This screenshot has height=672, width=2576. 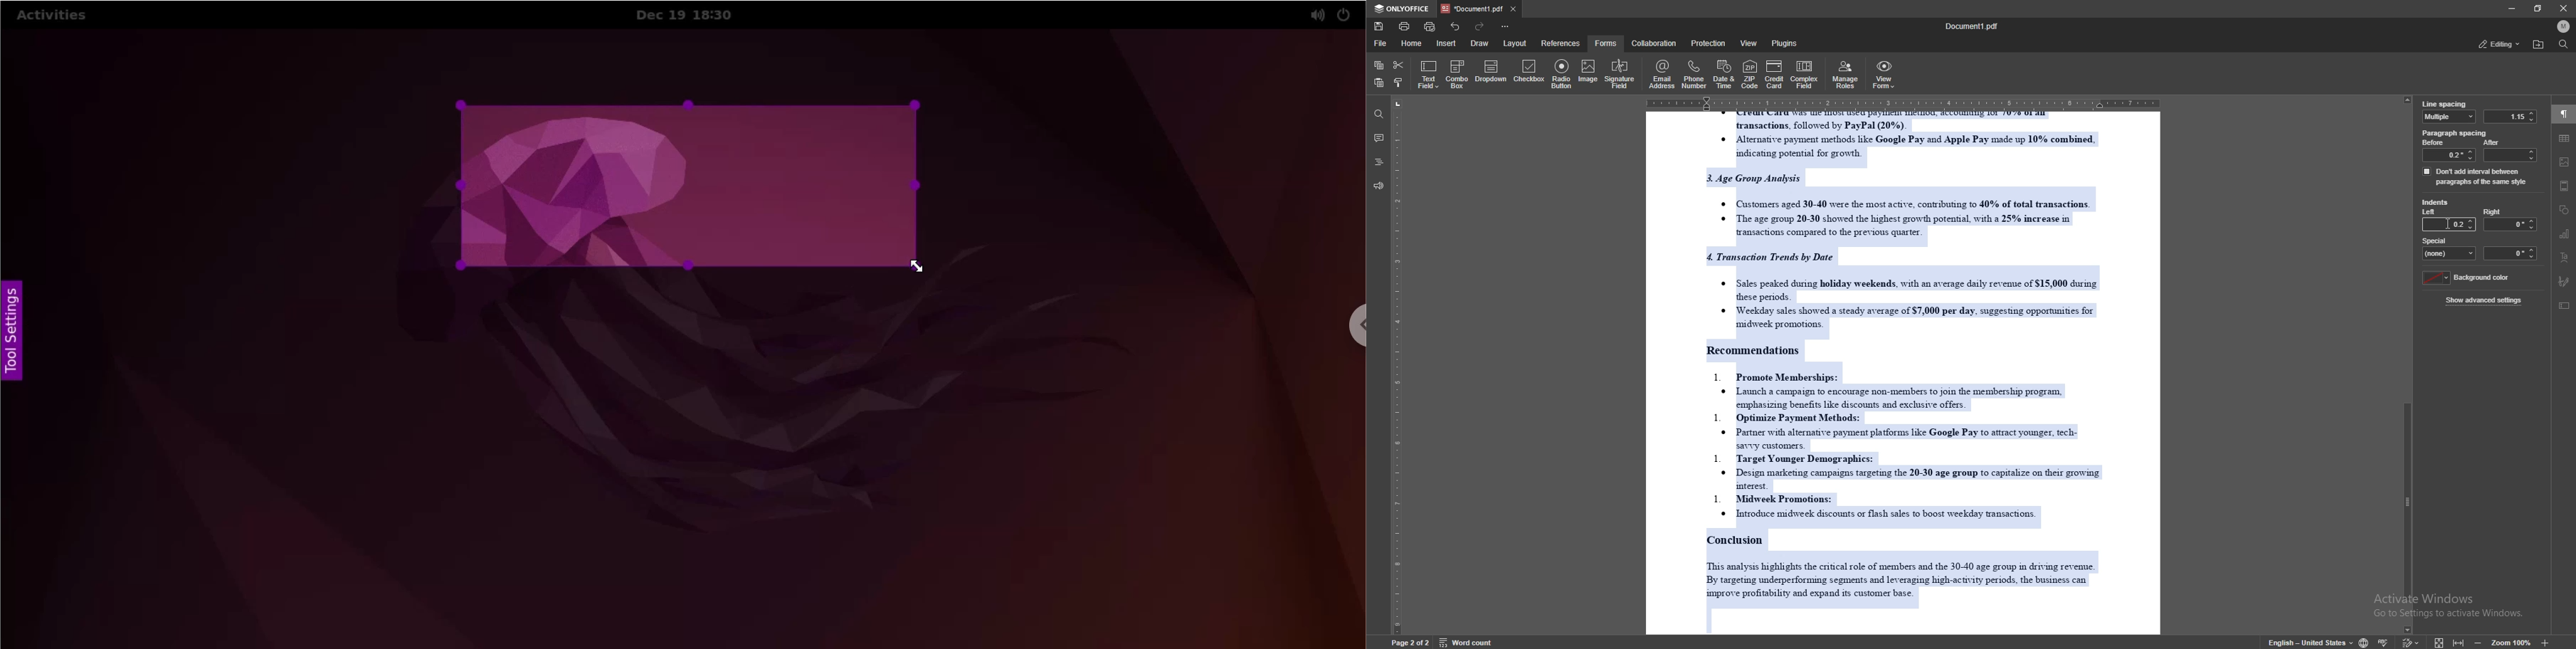 I want to click on paragraph, so click(x=2564, y=115).